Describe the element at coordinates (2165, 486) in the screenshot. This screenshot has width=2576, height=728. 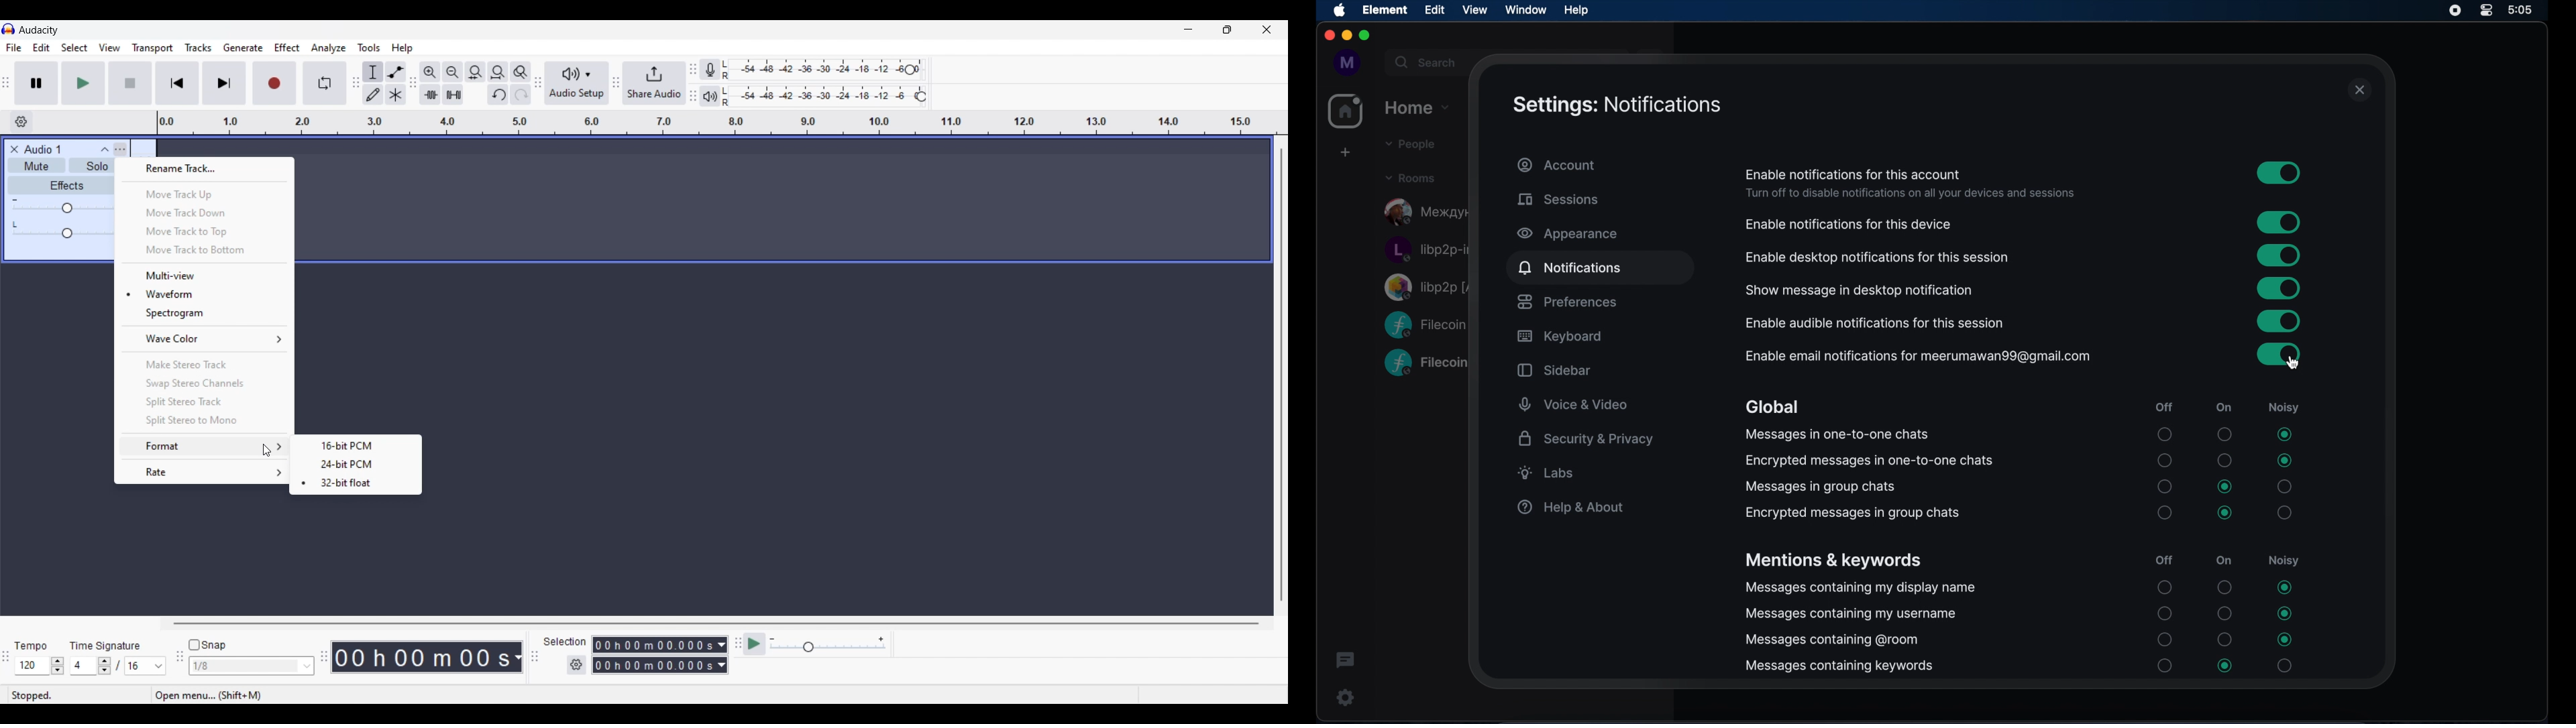
I see `radio button` at that location.